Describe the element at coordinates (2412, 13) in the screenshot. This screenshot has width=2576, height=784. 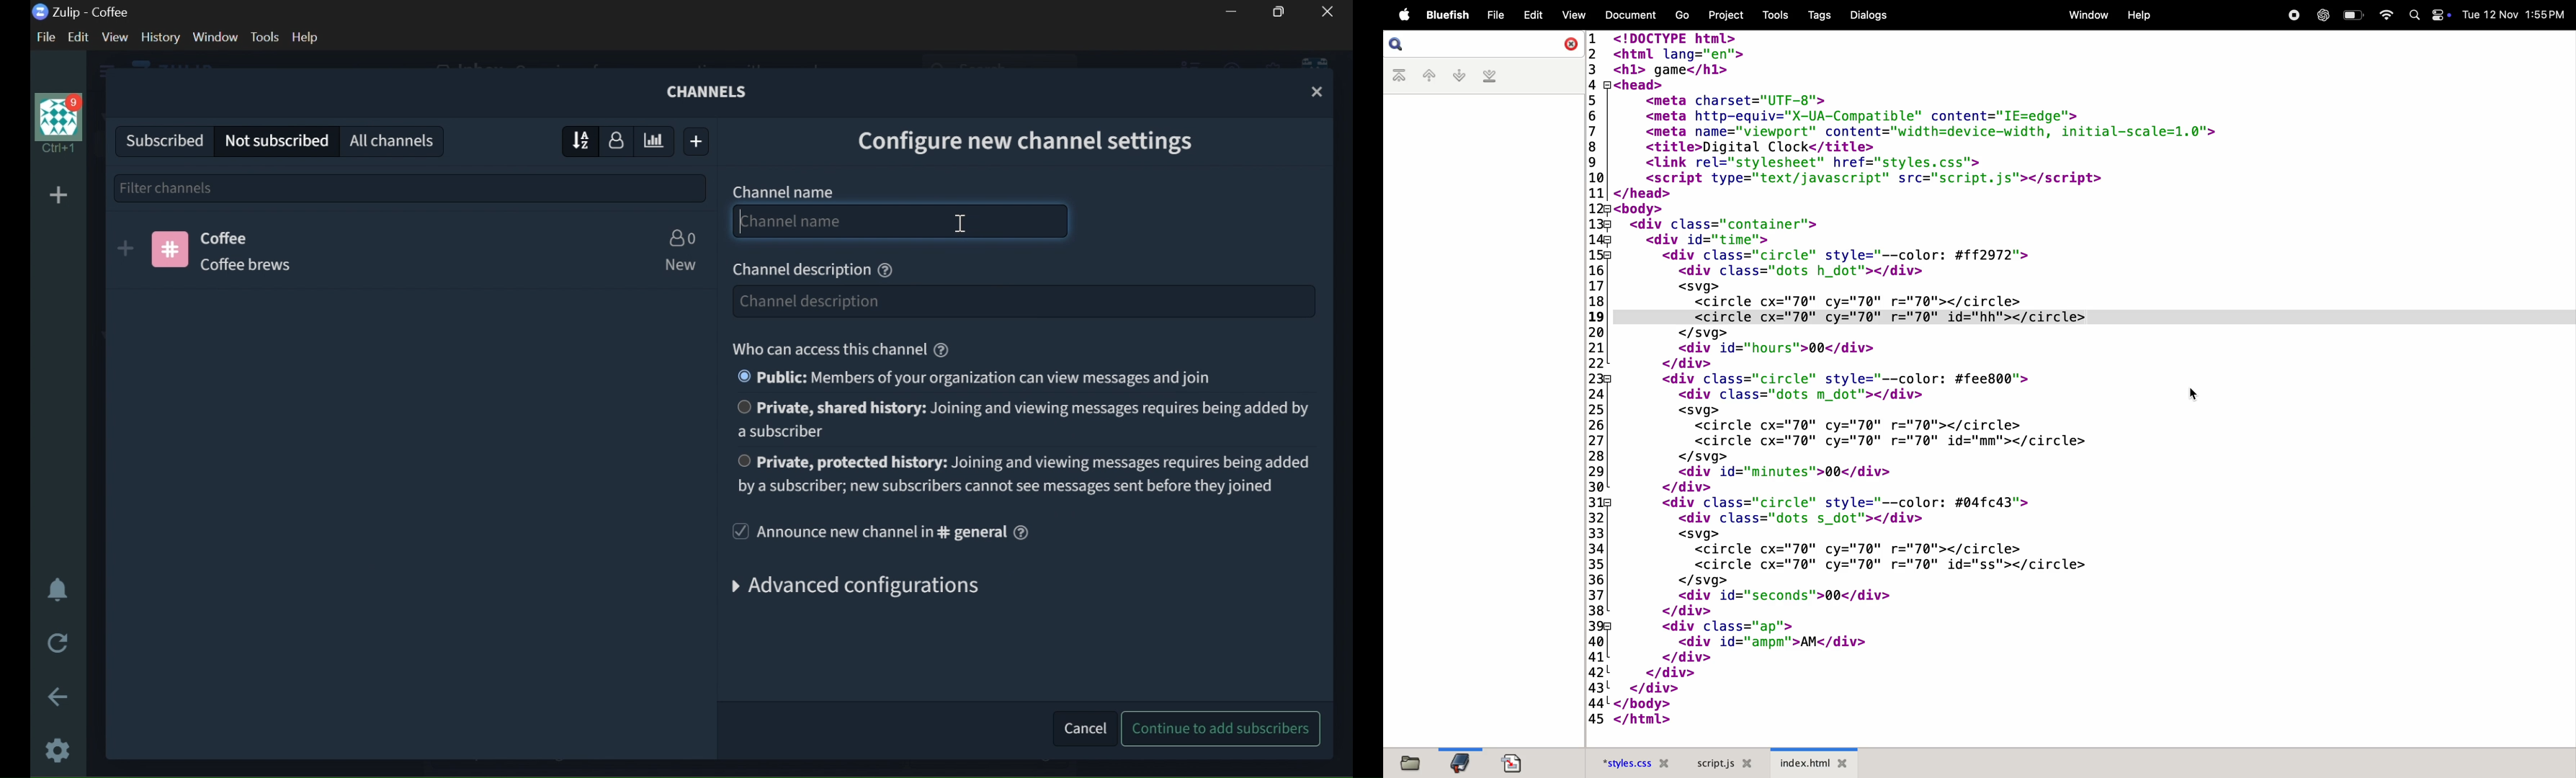
I see `spotlight` at that location.